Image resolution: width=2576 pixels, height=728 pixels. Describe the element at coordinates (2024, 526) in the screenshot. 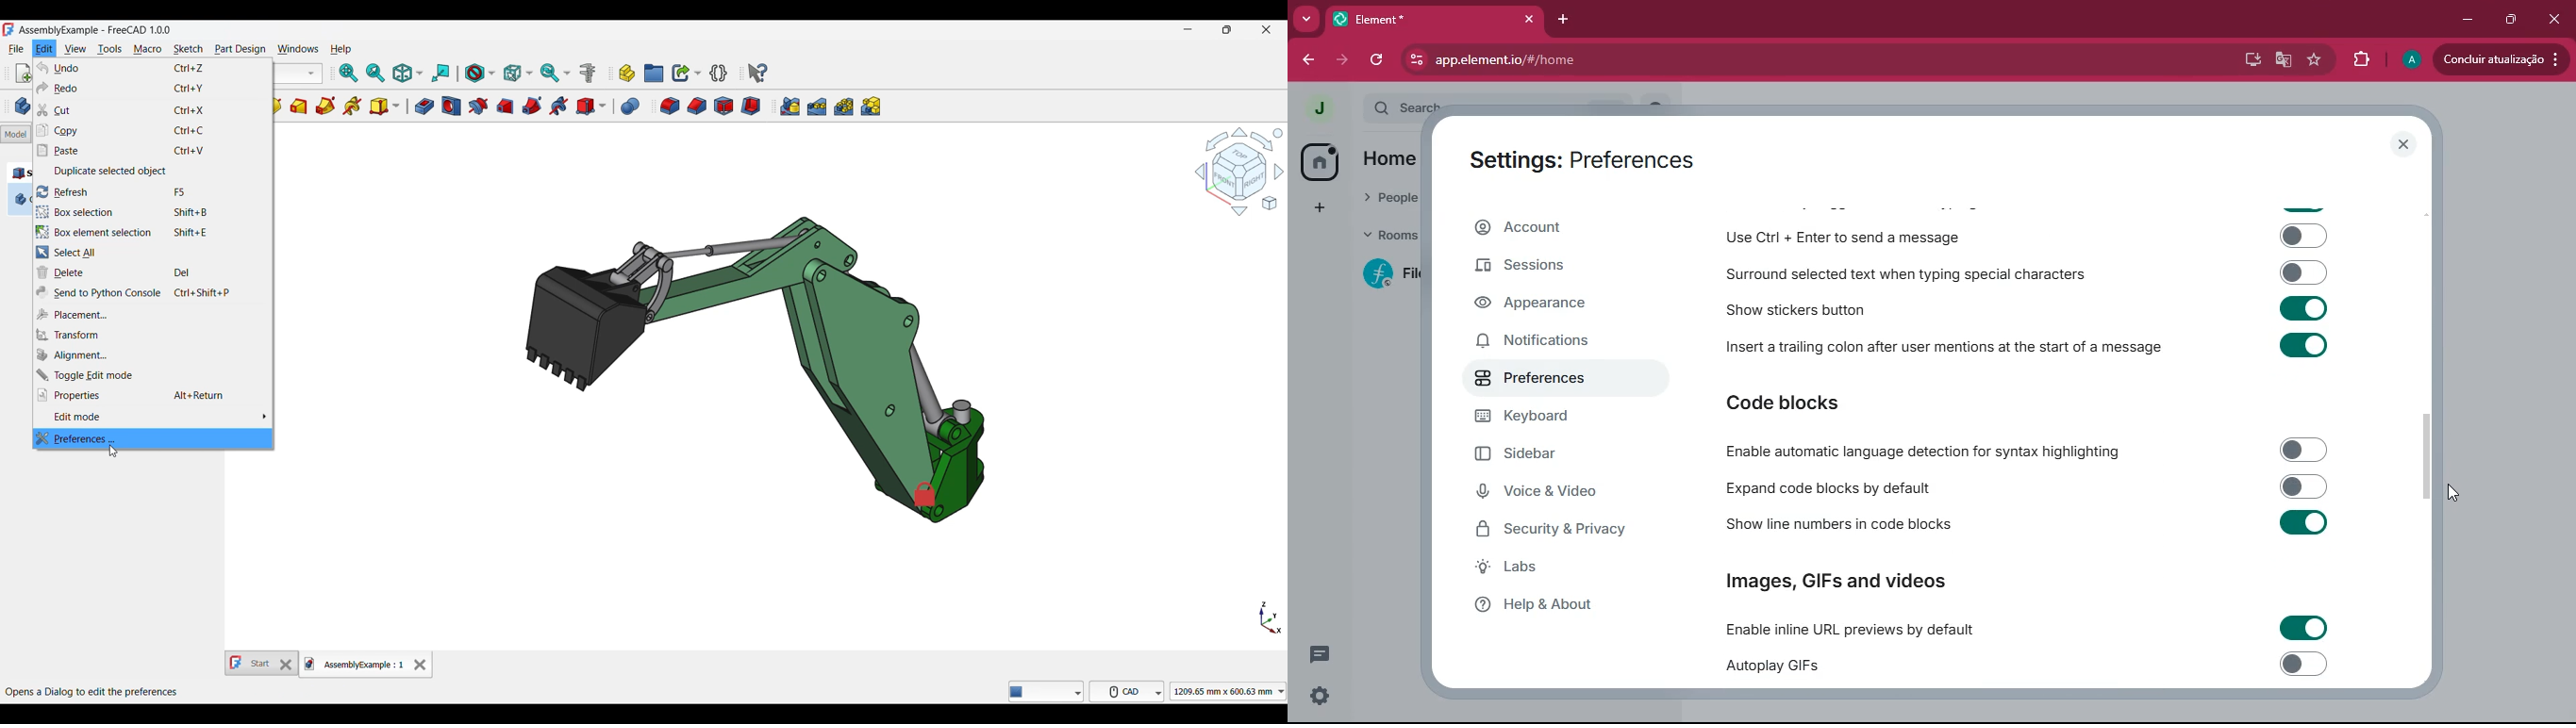

I see `Show line numbers in code blocks` at that location.